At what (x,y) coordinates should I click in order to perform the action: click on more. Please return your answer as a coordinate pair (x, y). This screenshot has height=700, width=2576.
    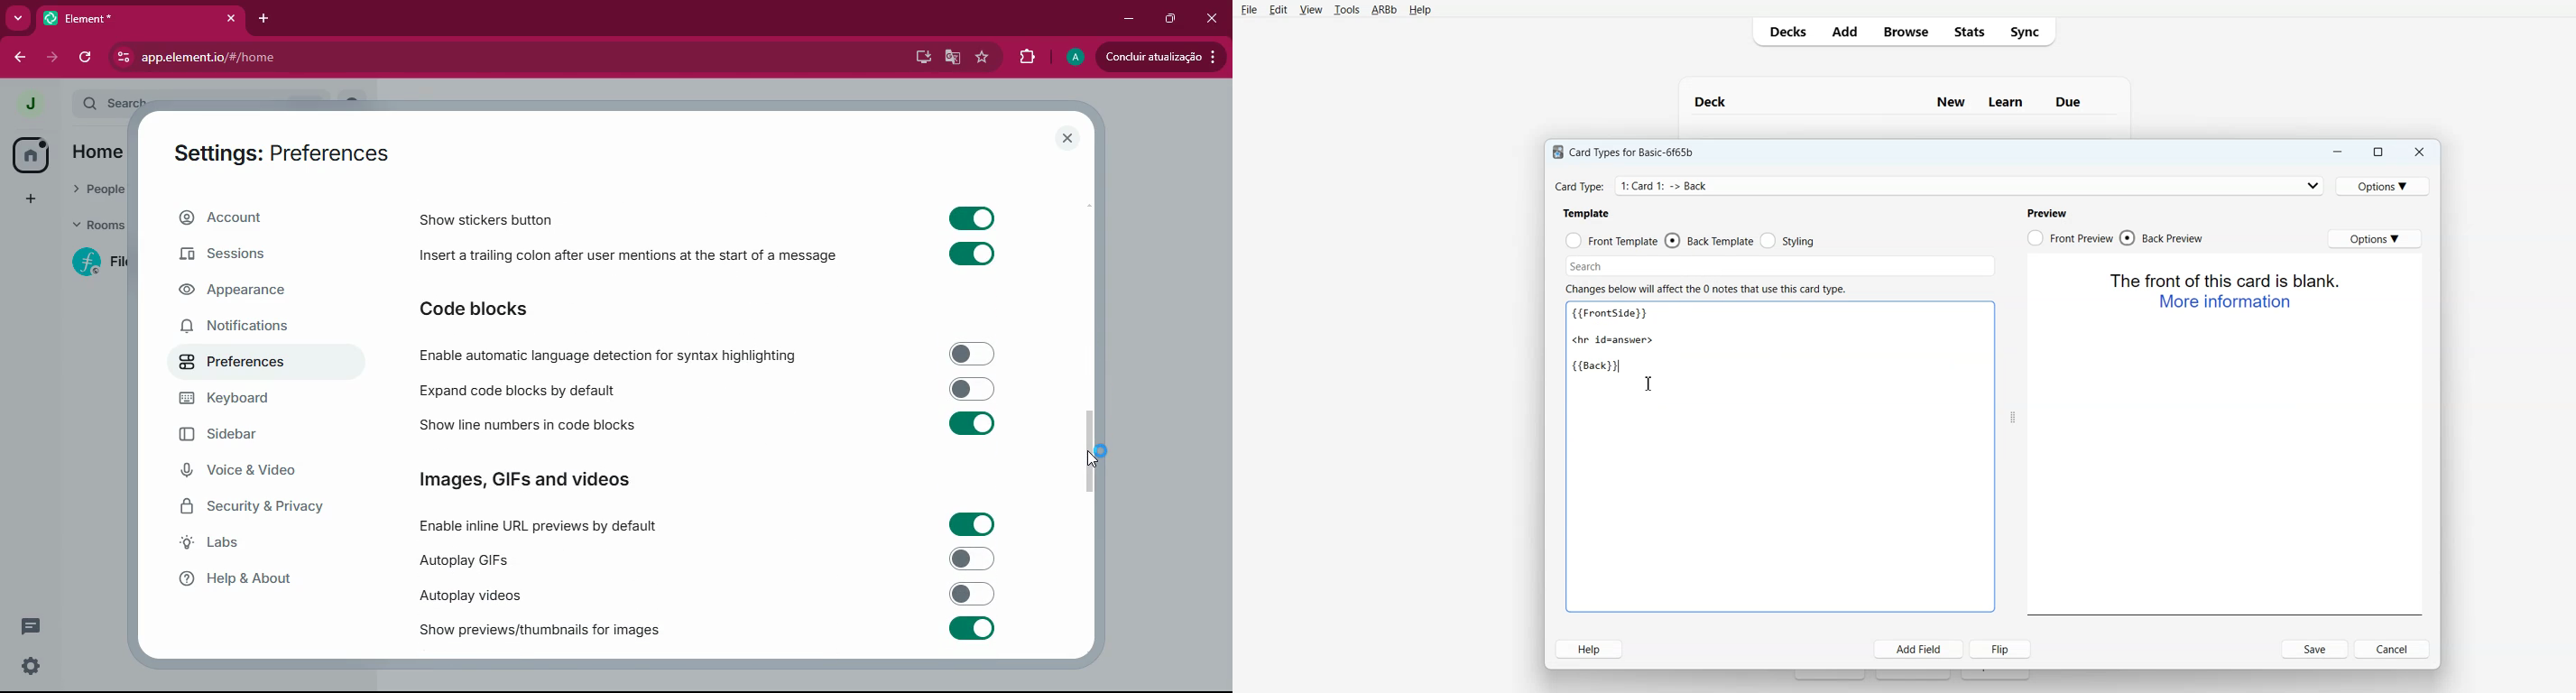
    Looking at the image, I should click on (20, 17).